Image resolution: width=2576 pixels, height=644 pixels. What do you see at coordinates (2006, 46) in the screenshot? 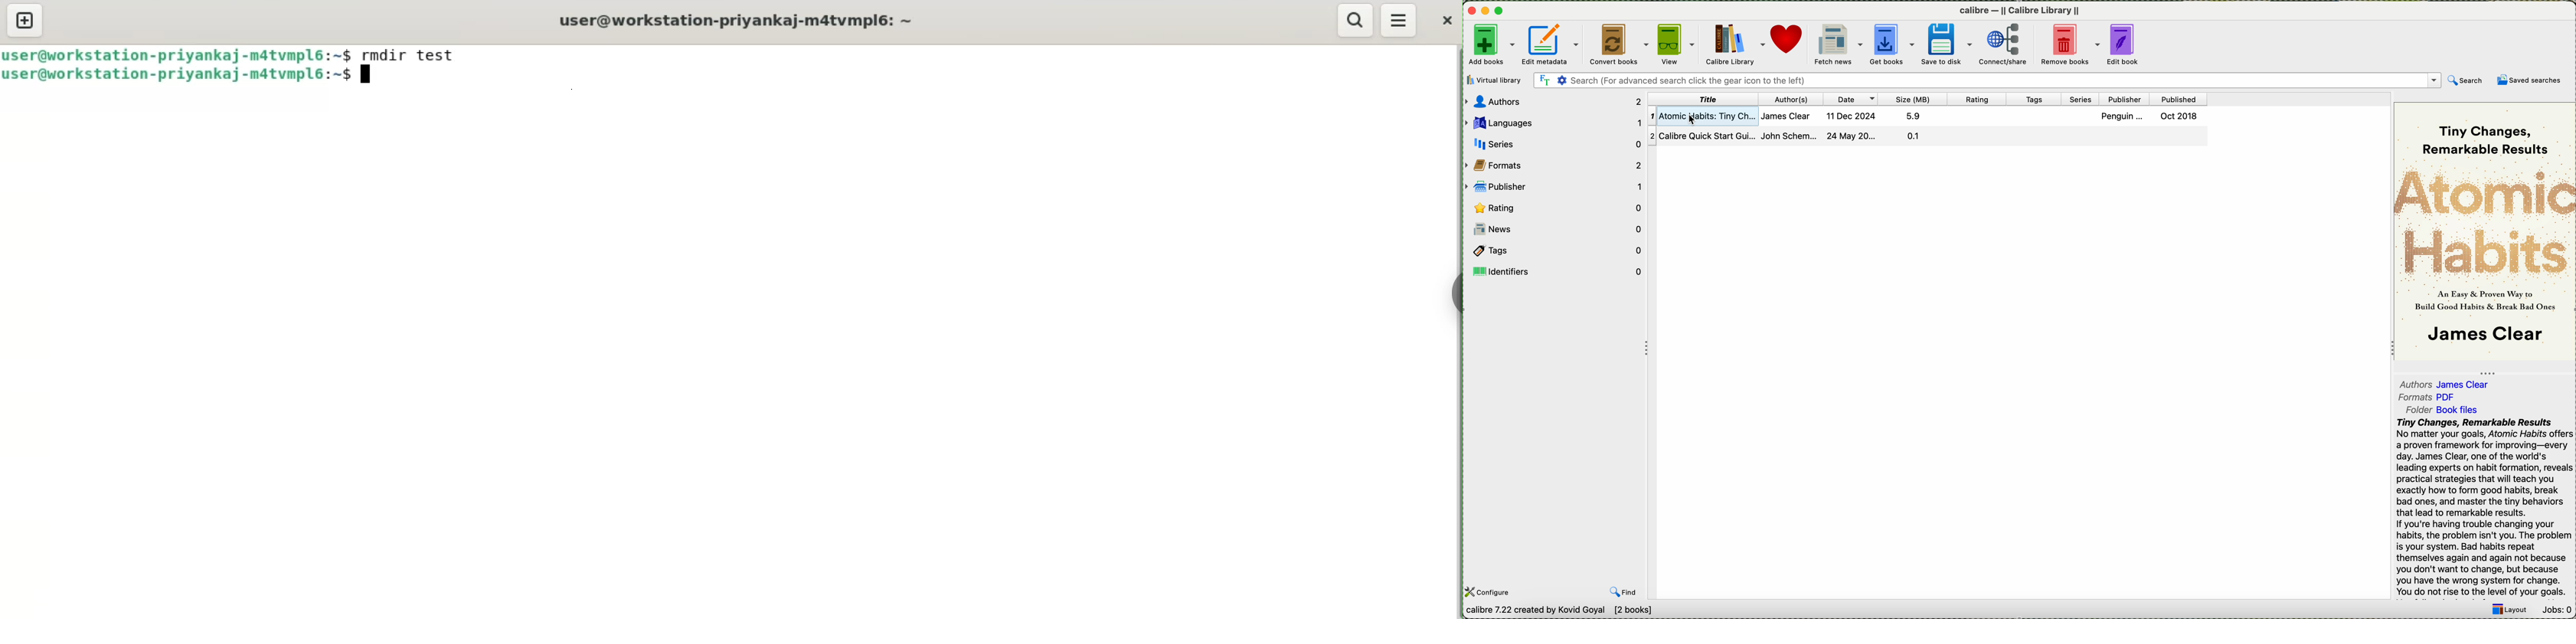
I see `connect/share` at bounding box center [2006, 46].